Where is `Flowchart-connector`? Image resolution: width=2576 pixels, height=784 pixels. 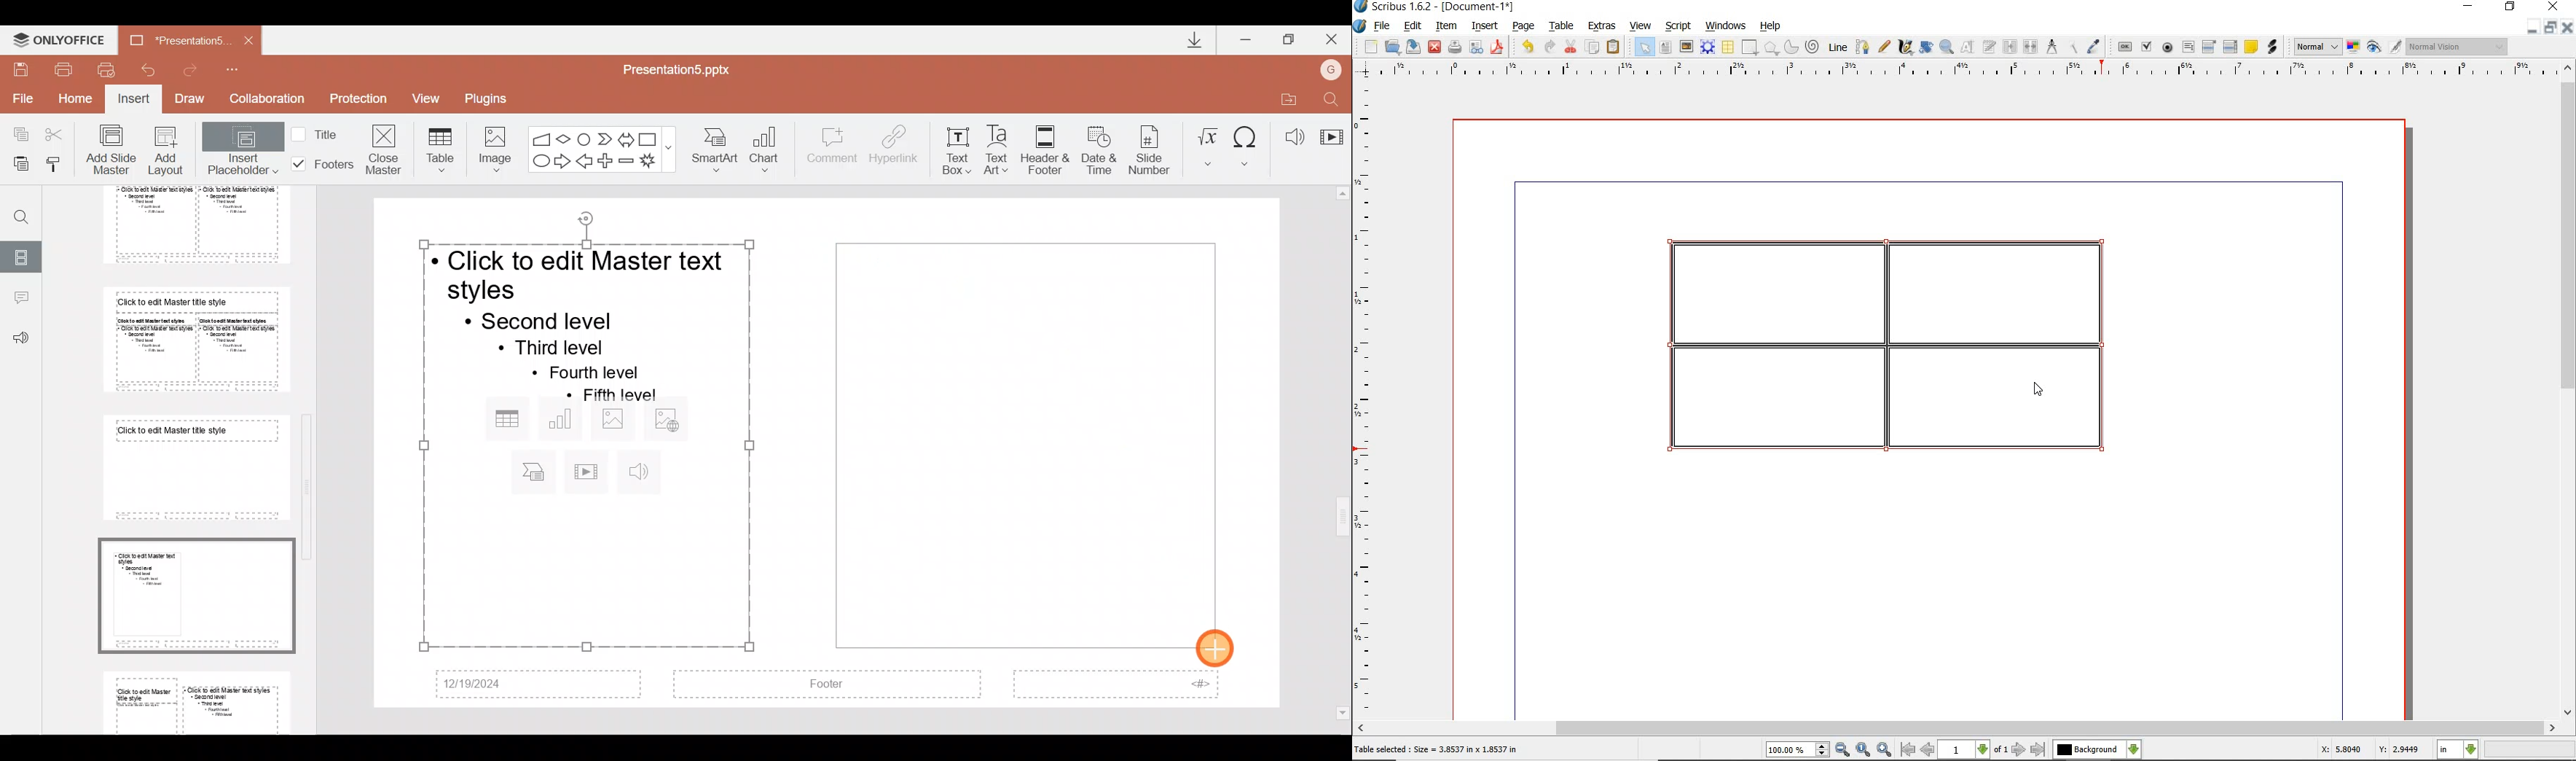 Flowchart-connector is located at coordinates (585, 136).